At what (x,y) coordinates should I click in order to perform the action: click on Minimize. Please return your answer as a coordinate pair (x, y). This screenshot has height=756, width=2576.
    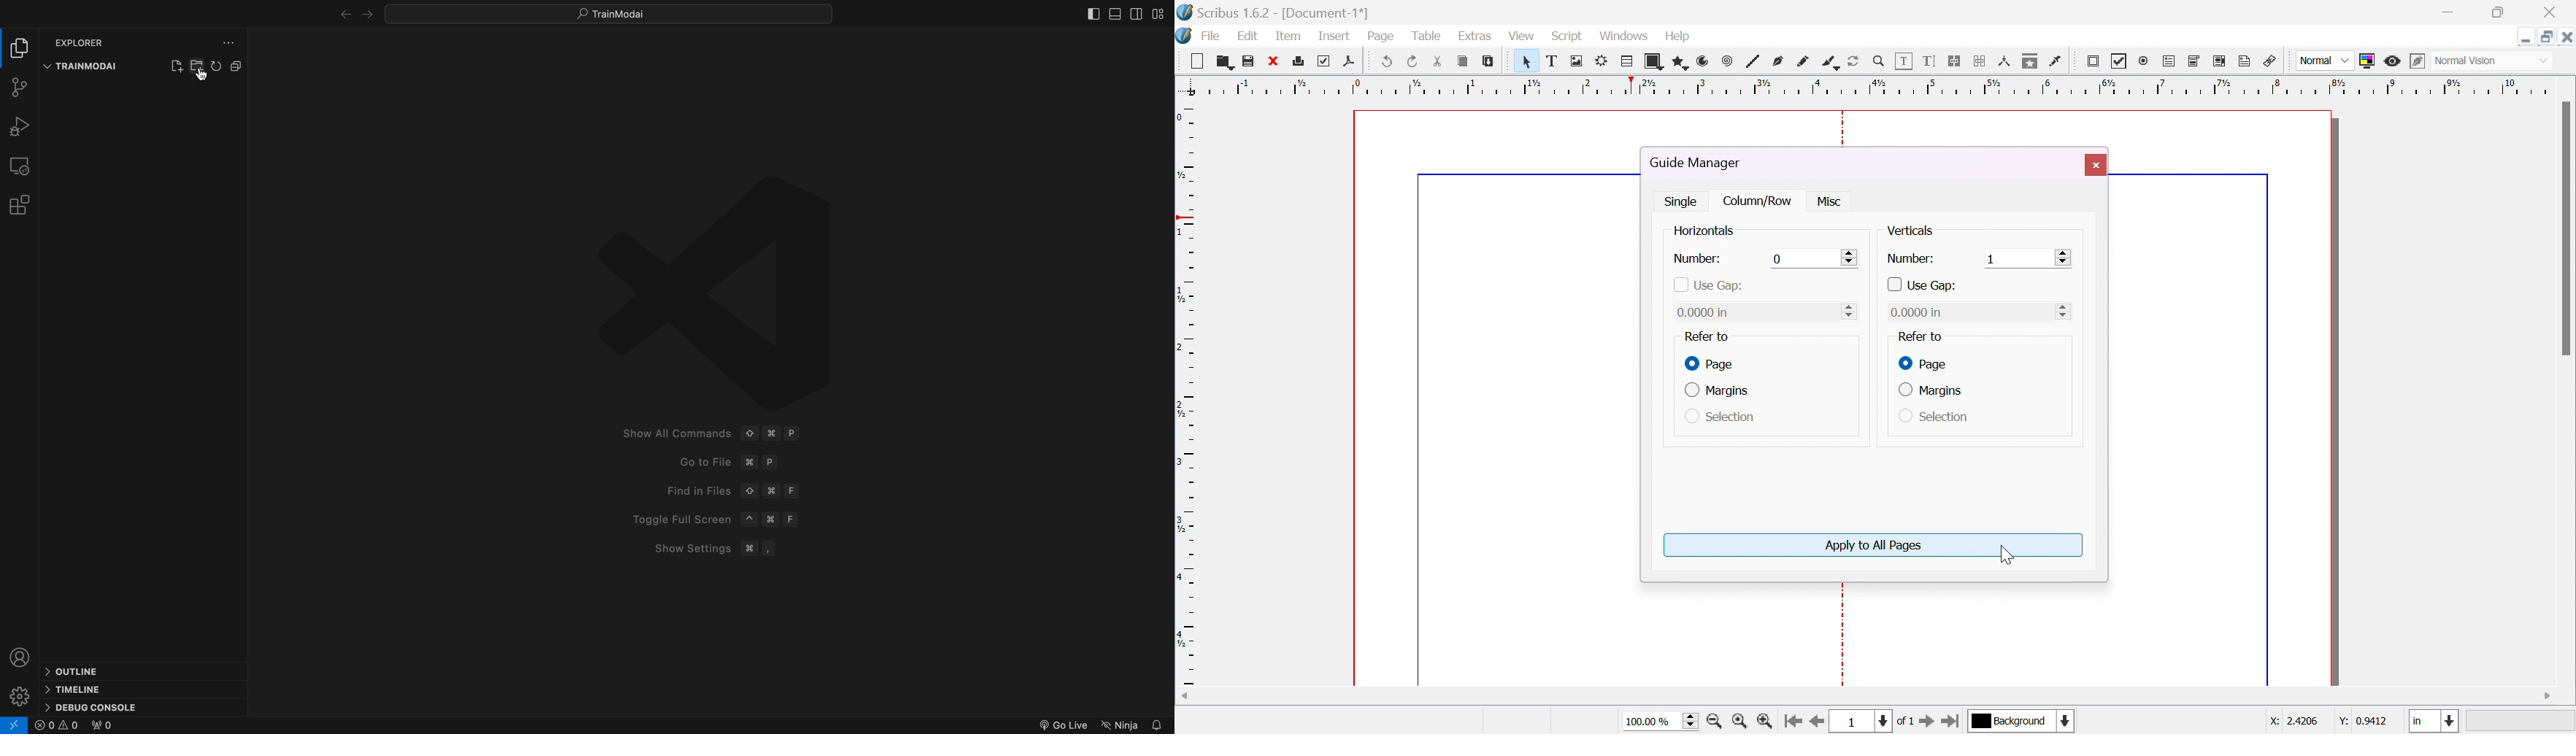
    Looking at the image, I should click on (2526, 36).